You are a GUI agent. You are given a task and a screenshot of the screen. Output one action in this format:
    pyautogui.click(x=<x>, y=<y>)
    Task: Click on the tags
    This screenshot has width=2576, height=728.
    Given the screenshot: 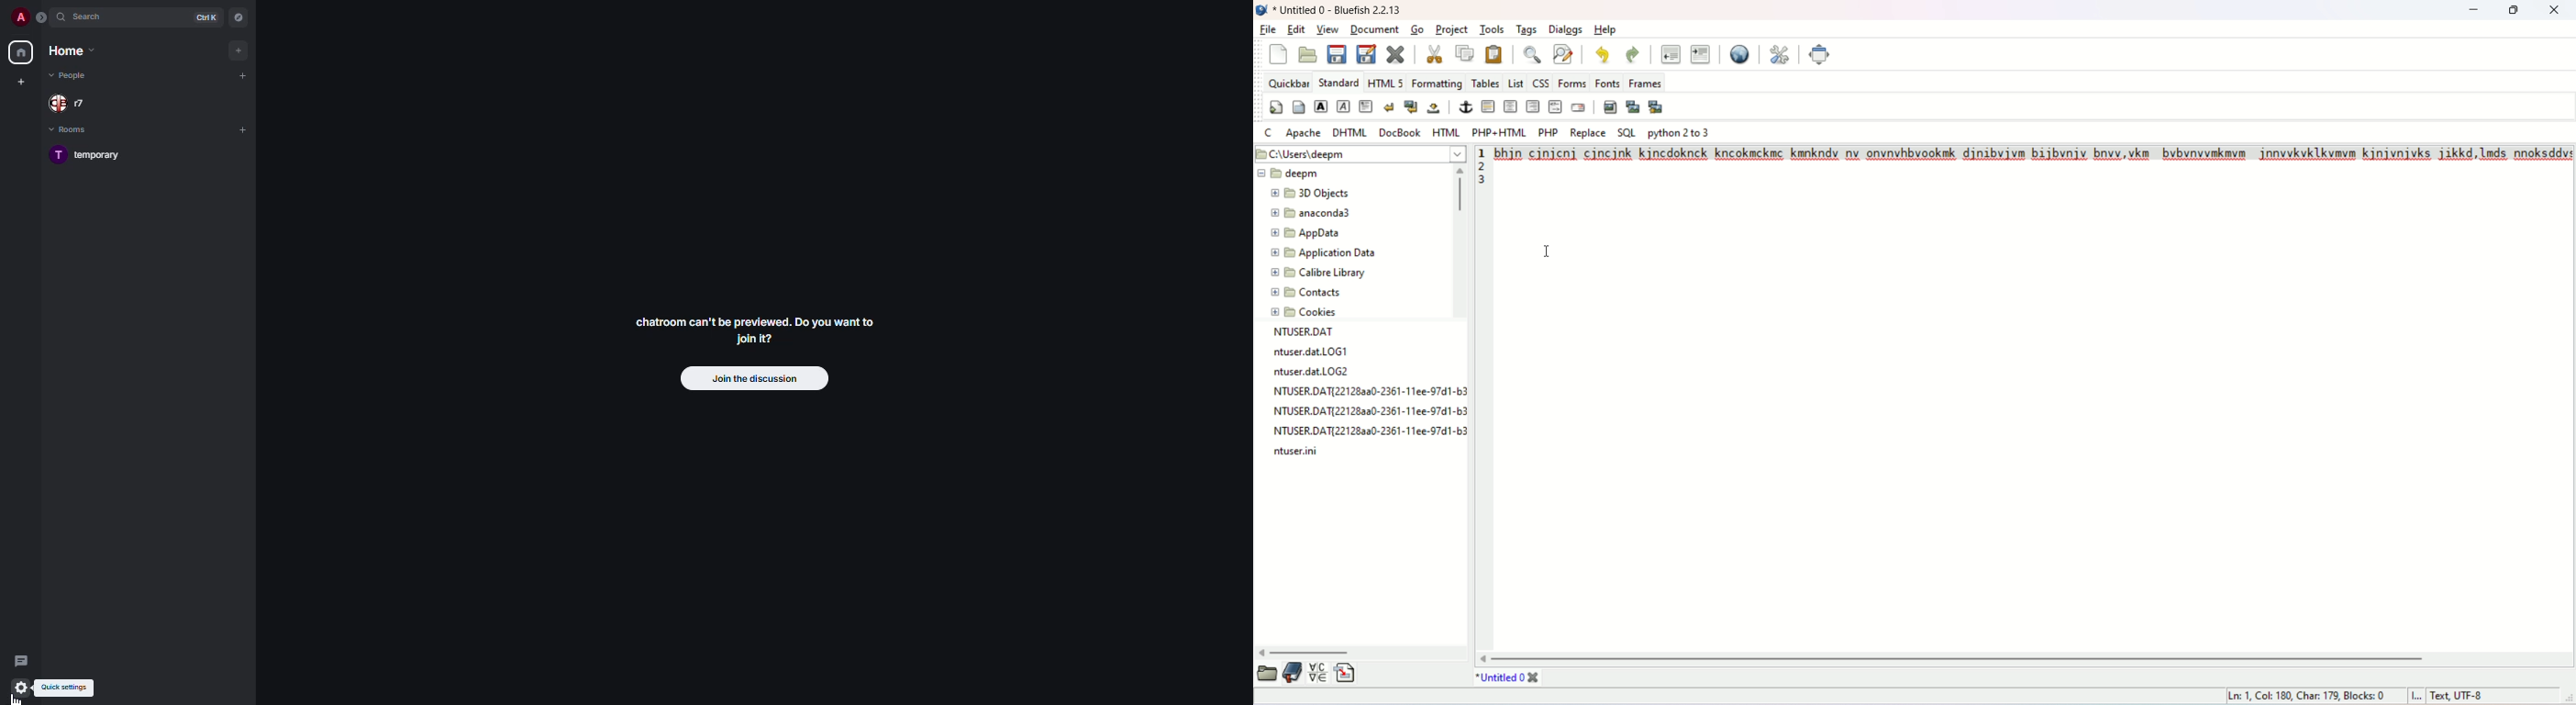 What is the action you would take?
    pyautogui.click(x=1527, y=28)
    